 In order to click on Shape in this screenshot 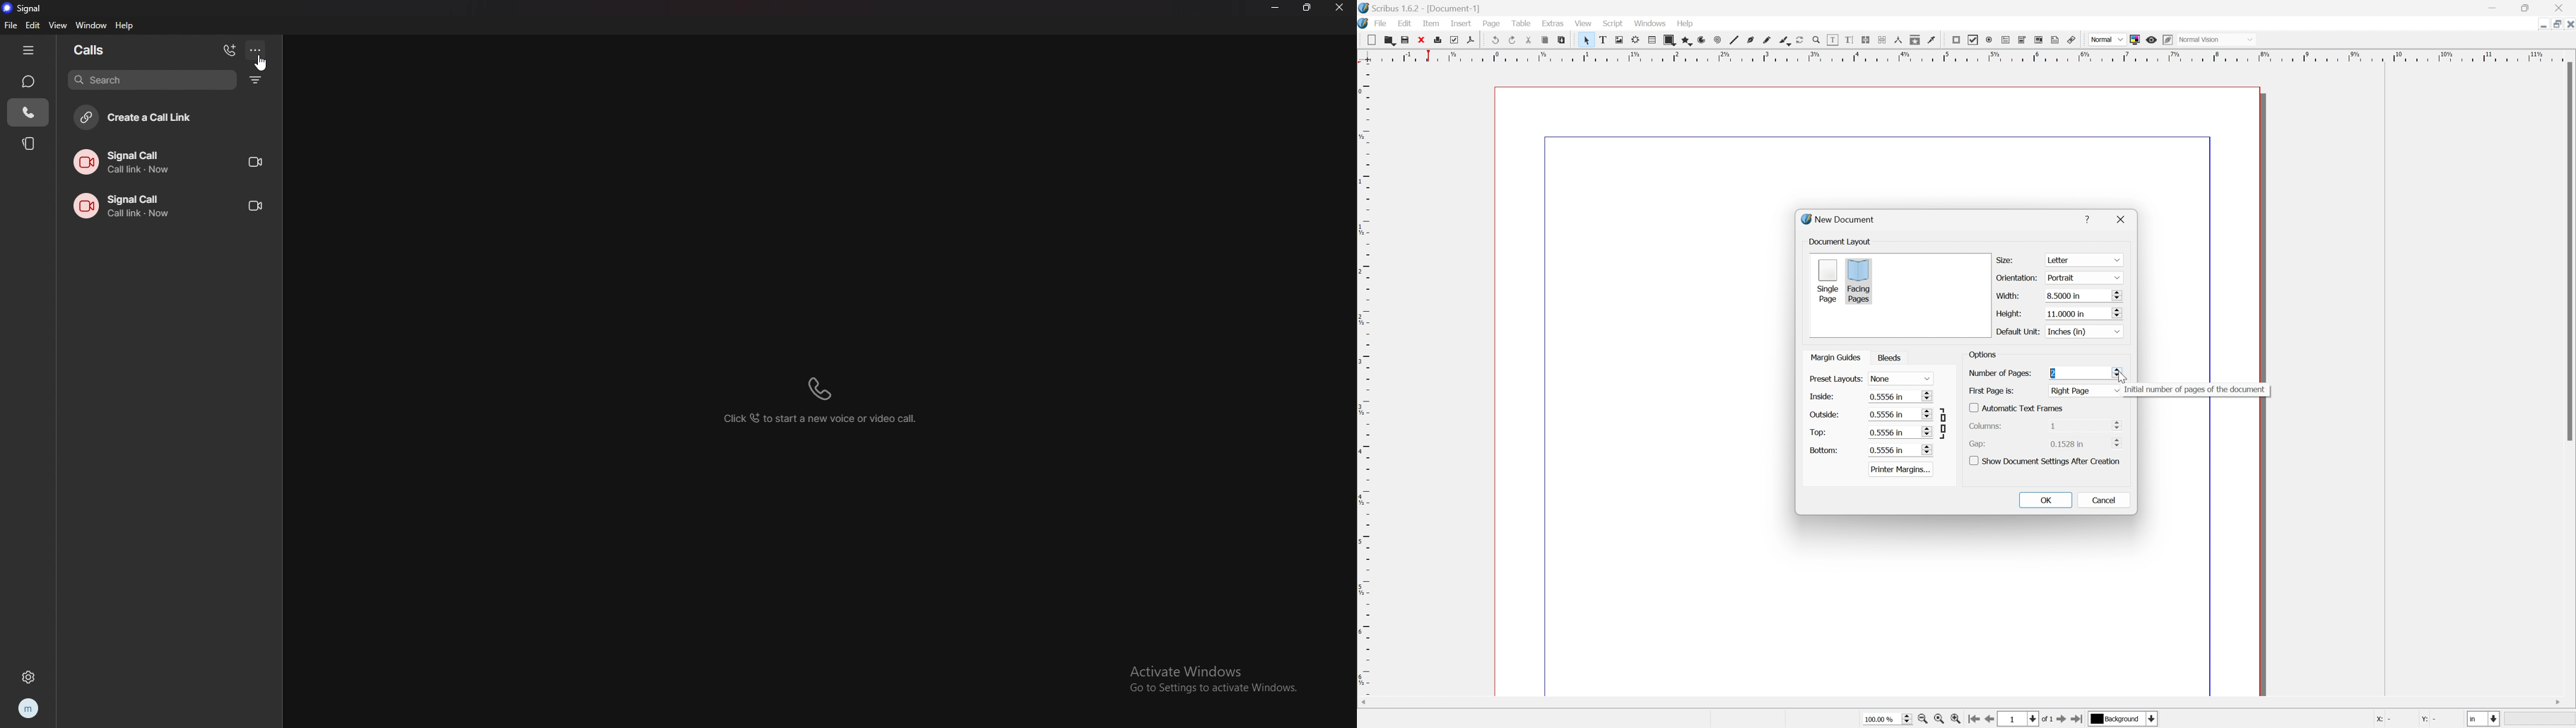, I will do `click(1667, 39)`.